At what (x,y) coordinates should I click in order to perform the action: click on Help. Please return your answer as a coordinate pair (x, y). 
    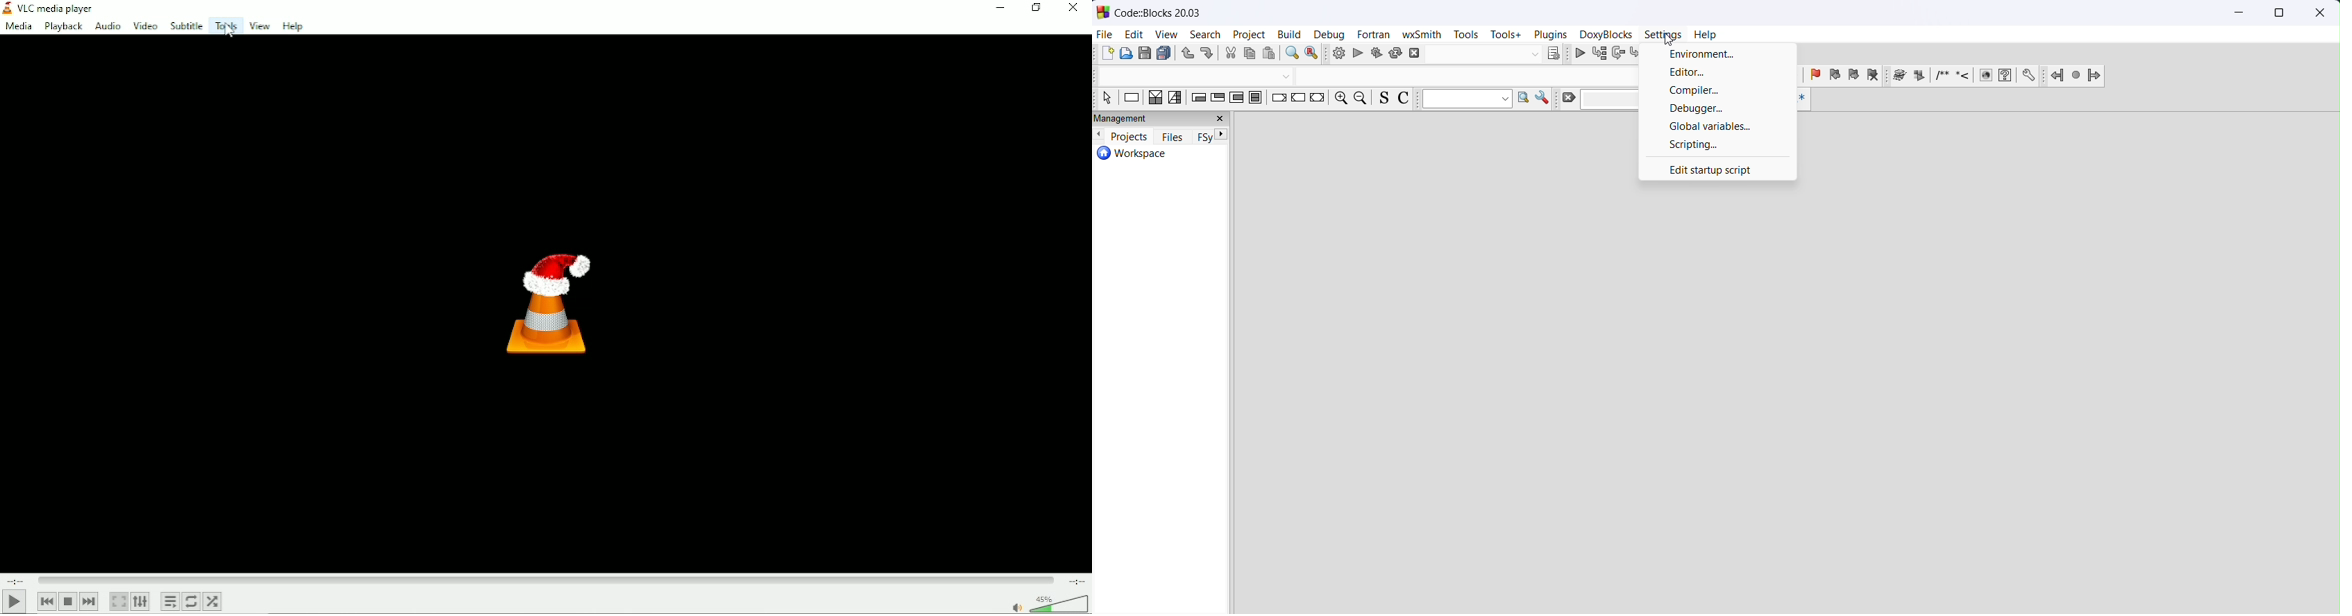
    Looking at the image, I should click on (294, 26).